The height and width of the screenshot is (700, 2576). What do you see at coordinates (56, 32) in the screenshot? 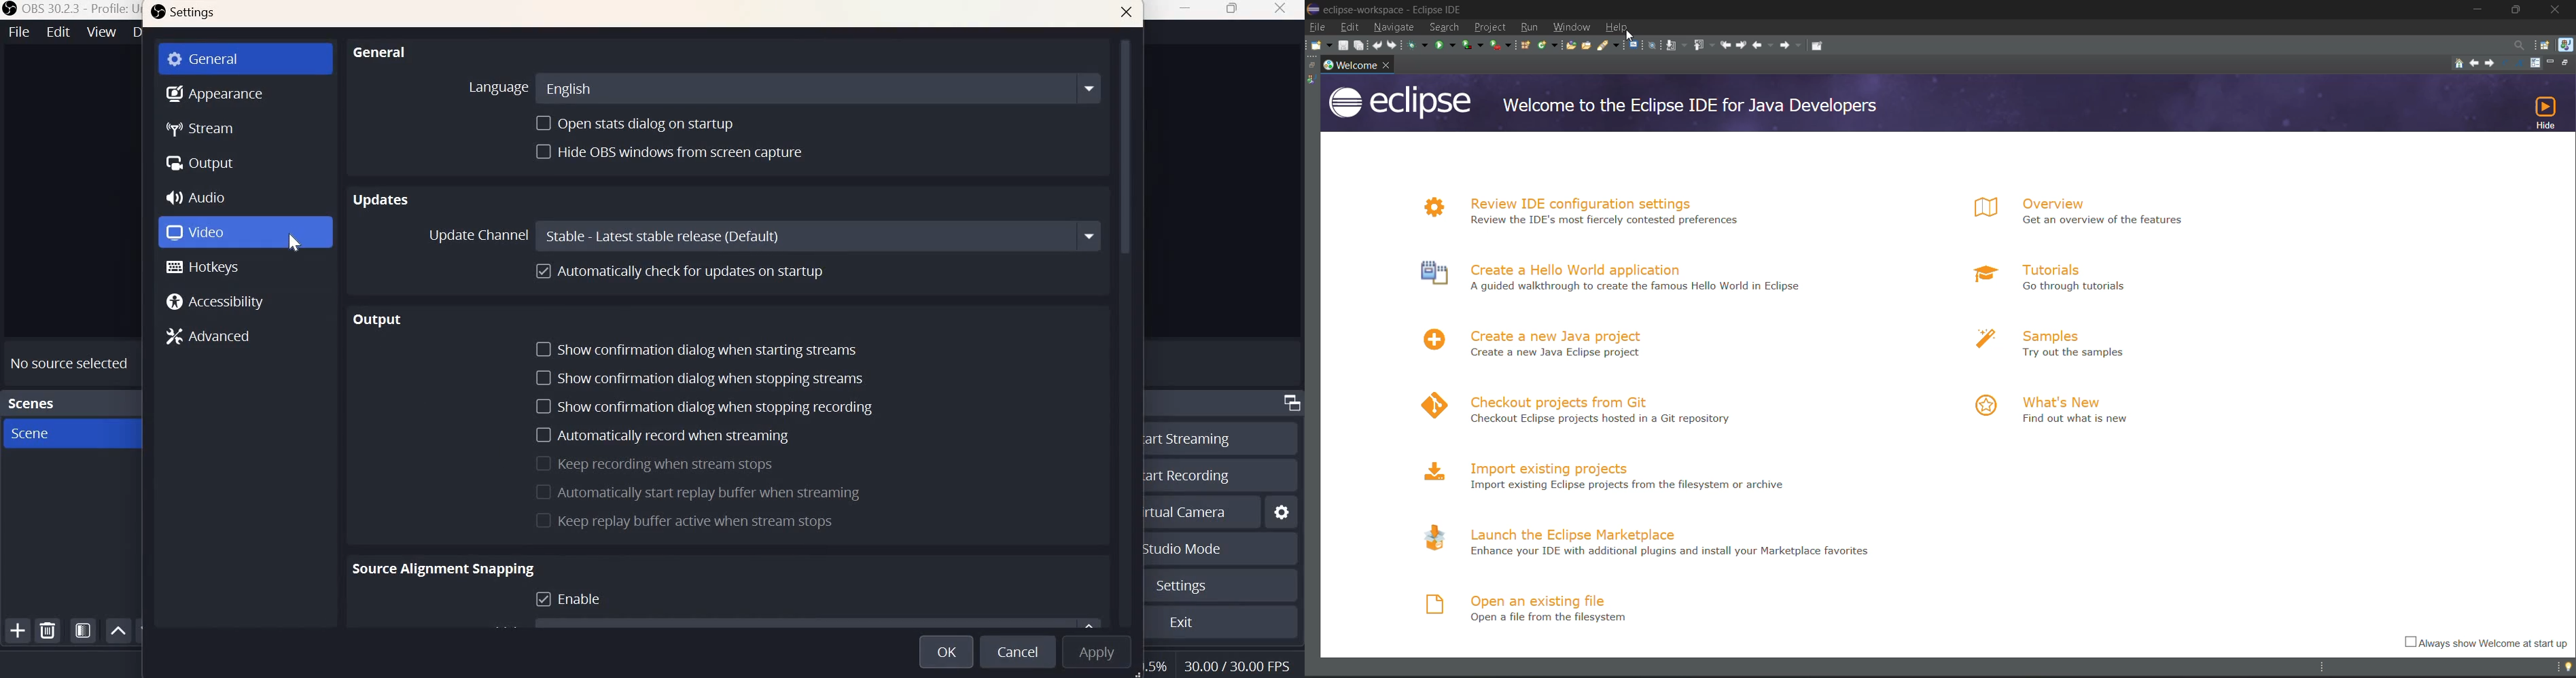
I see `Edit` at bounding box center [56, 32].